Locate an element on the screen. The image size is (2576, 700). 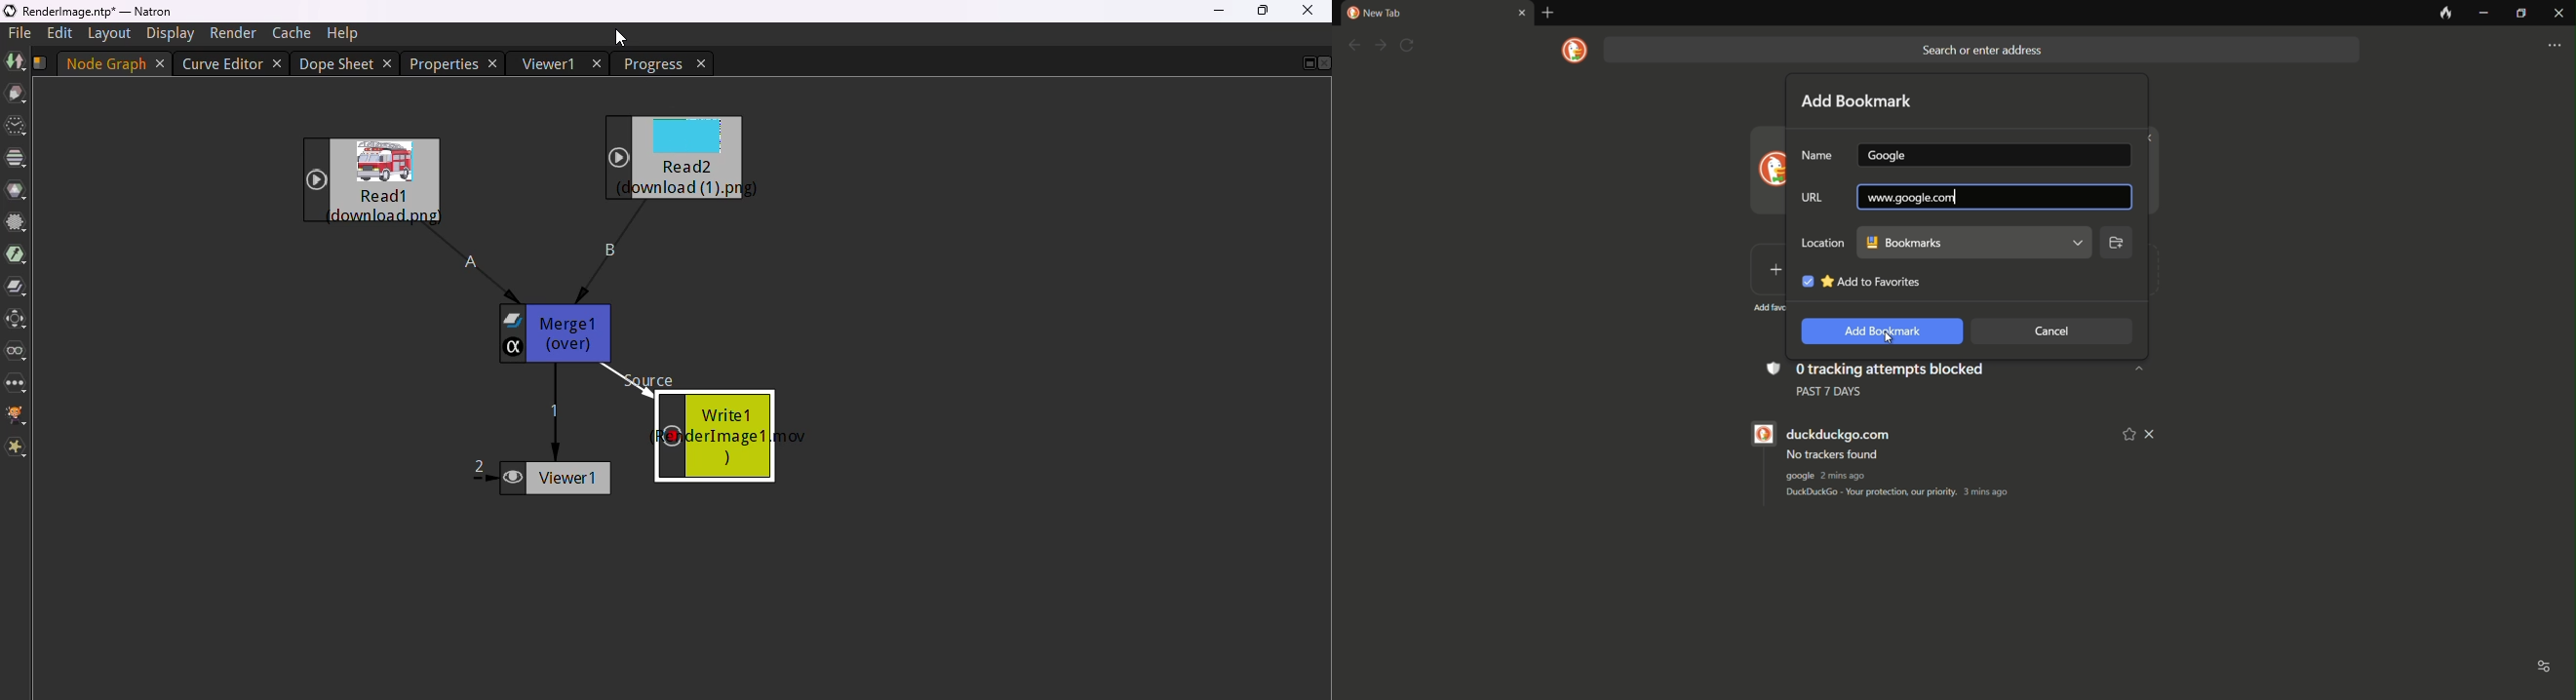
add to favorite is located at coordinates (2130, 434).